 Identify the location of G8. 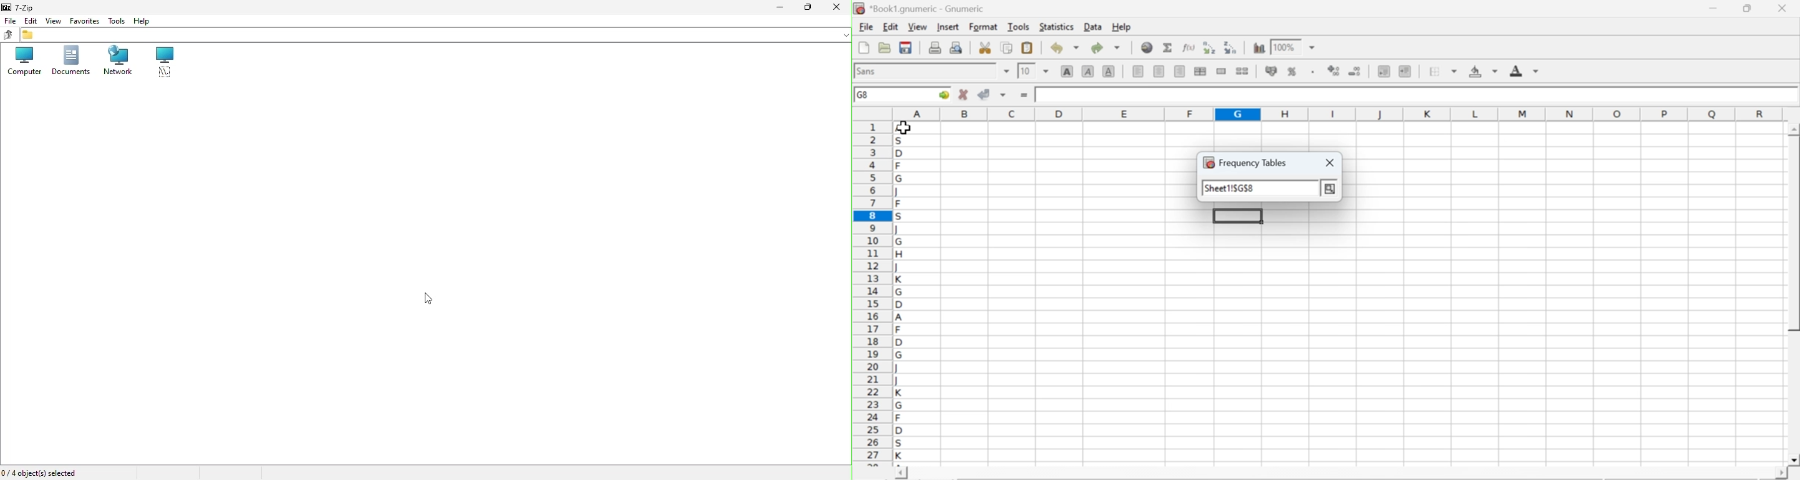
(865, 95).